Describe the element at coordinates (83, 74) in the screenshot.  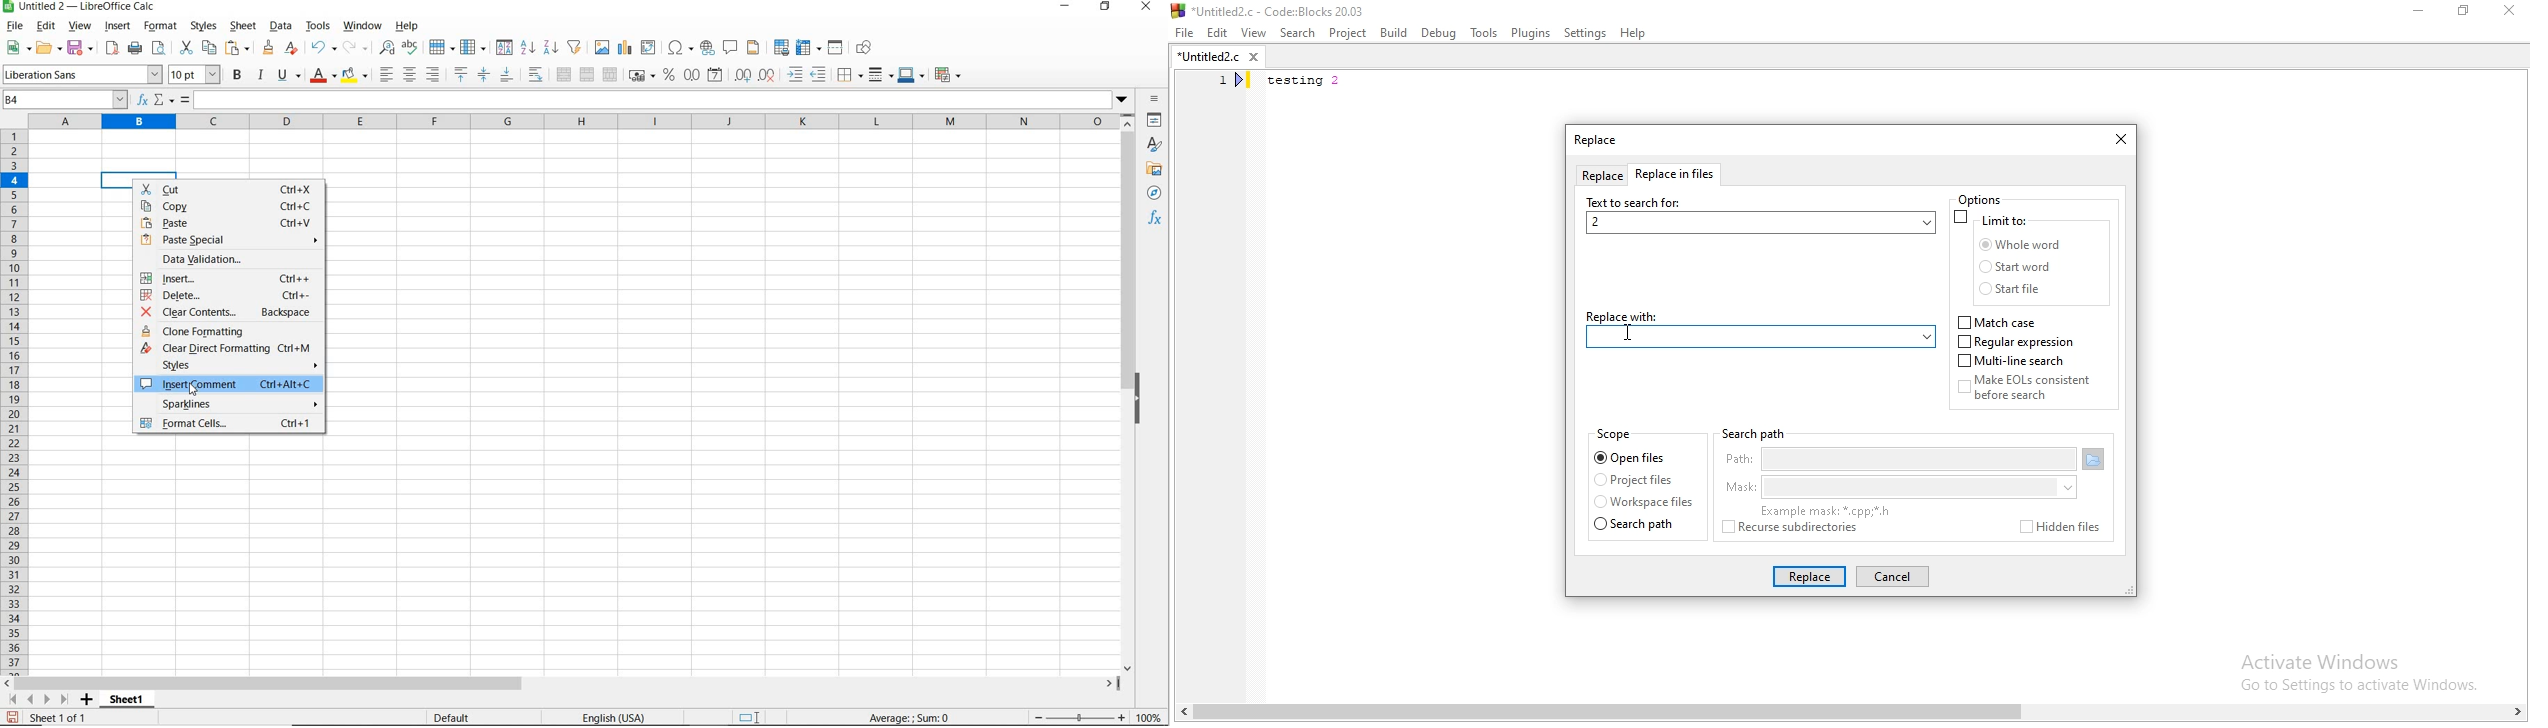
I see `font name` at that location.